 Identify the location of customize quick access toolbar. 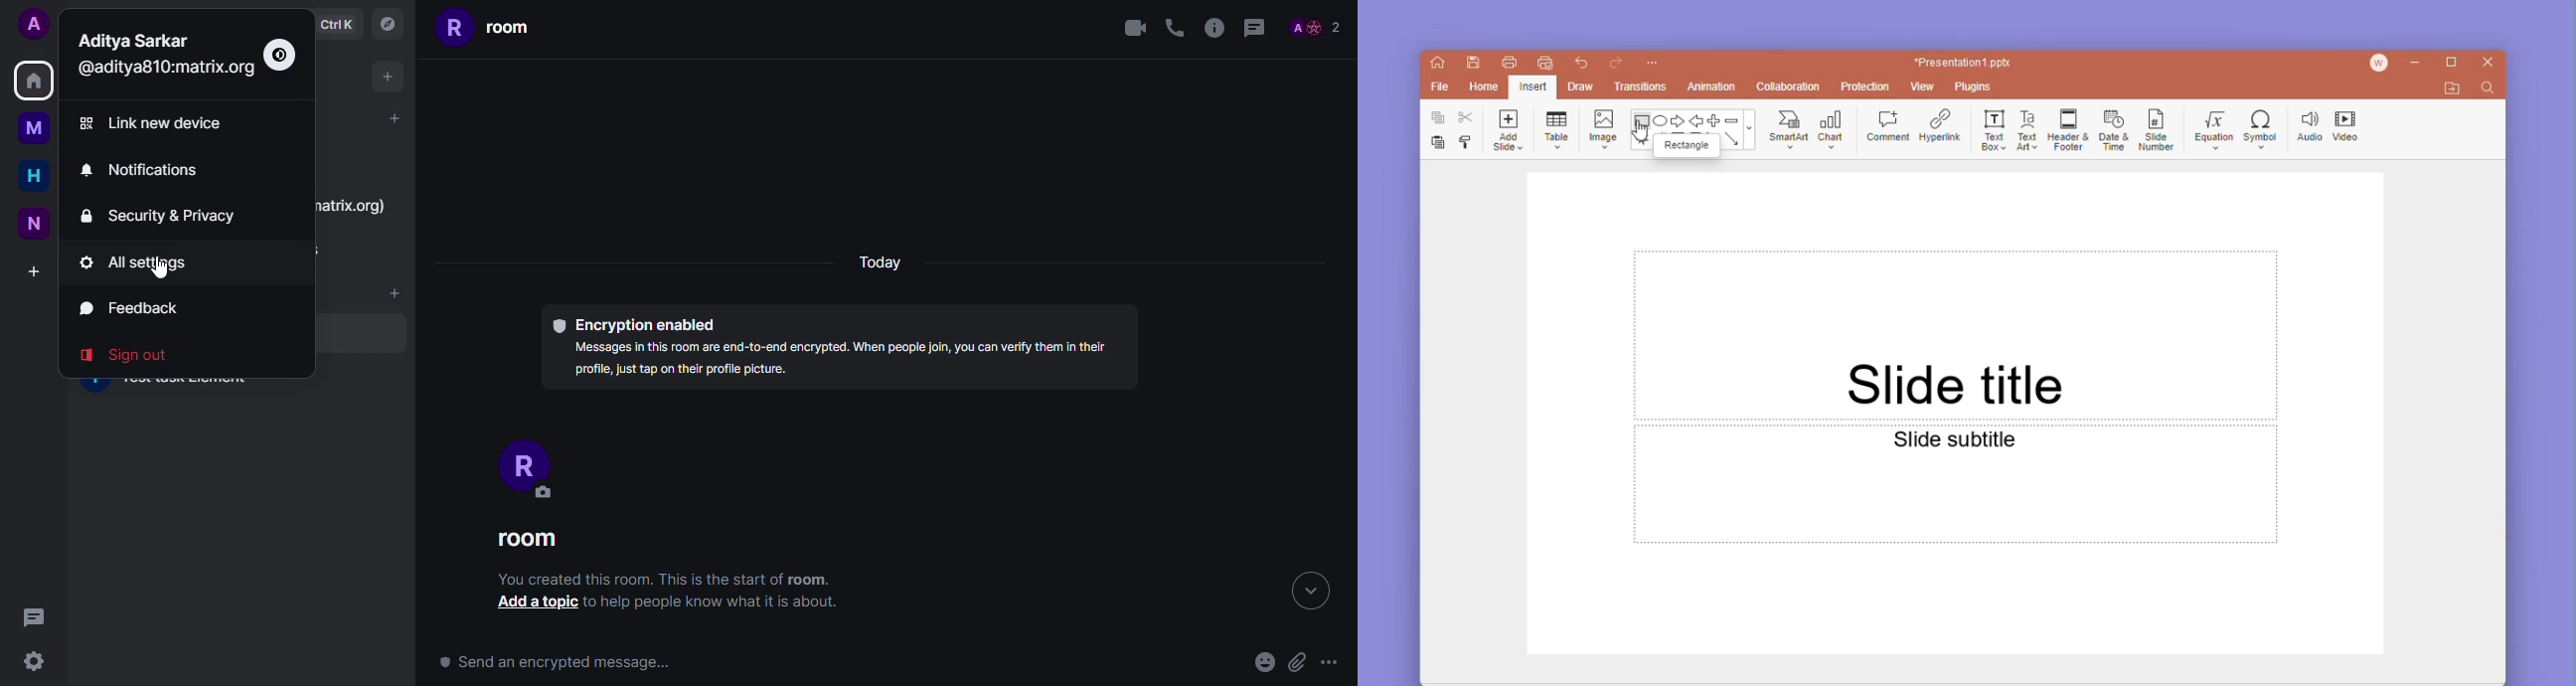
(1654, 61).